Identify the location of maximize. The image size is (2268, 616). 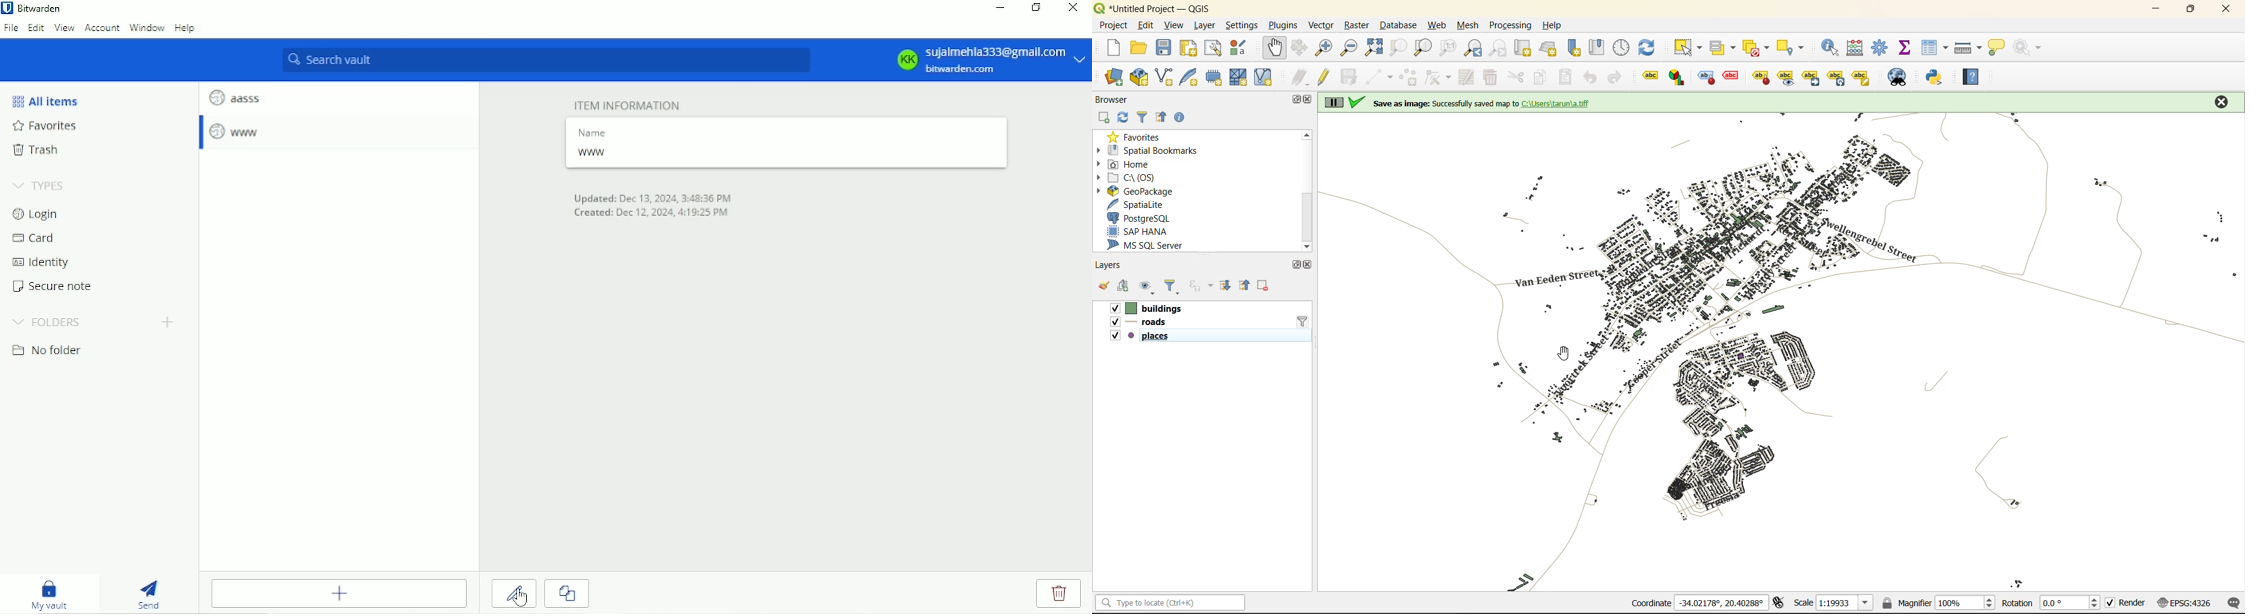
(2191, 9).